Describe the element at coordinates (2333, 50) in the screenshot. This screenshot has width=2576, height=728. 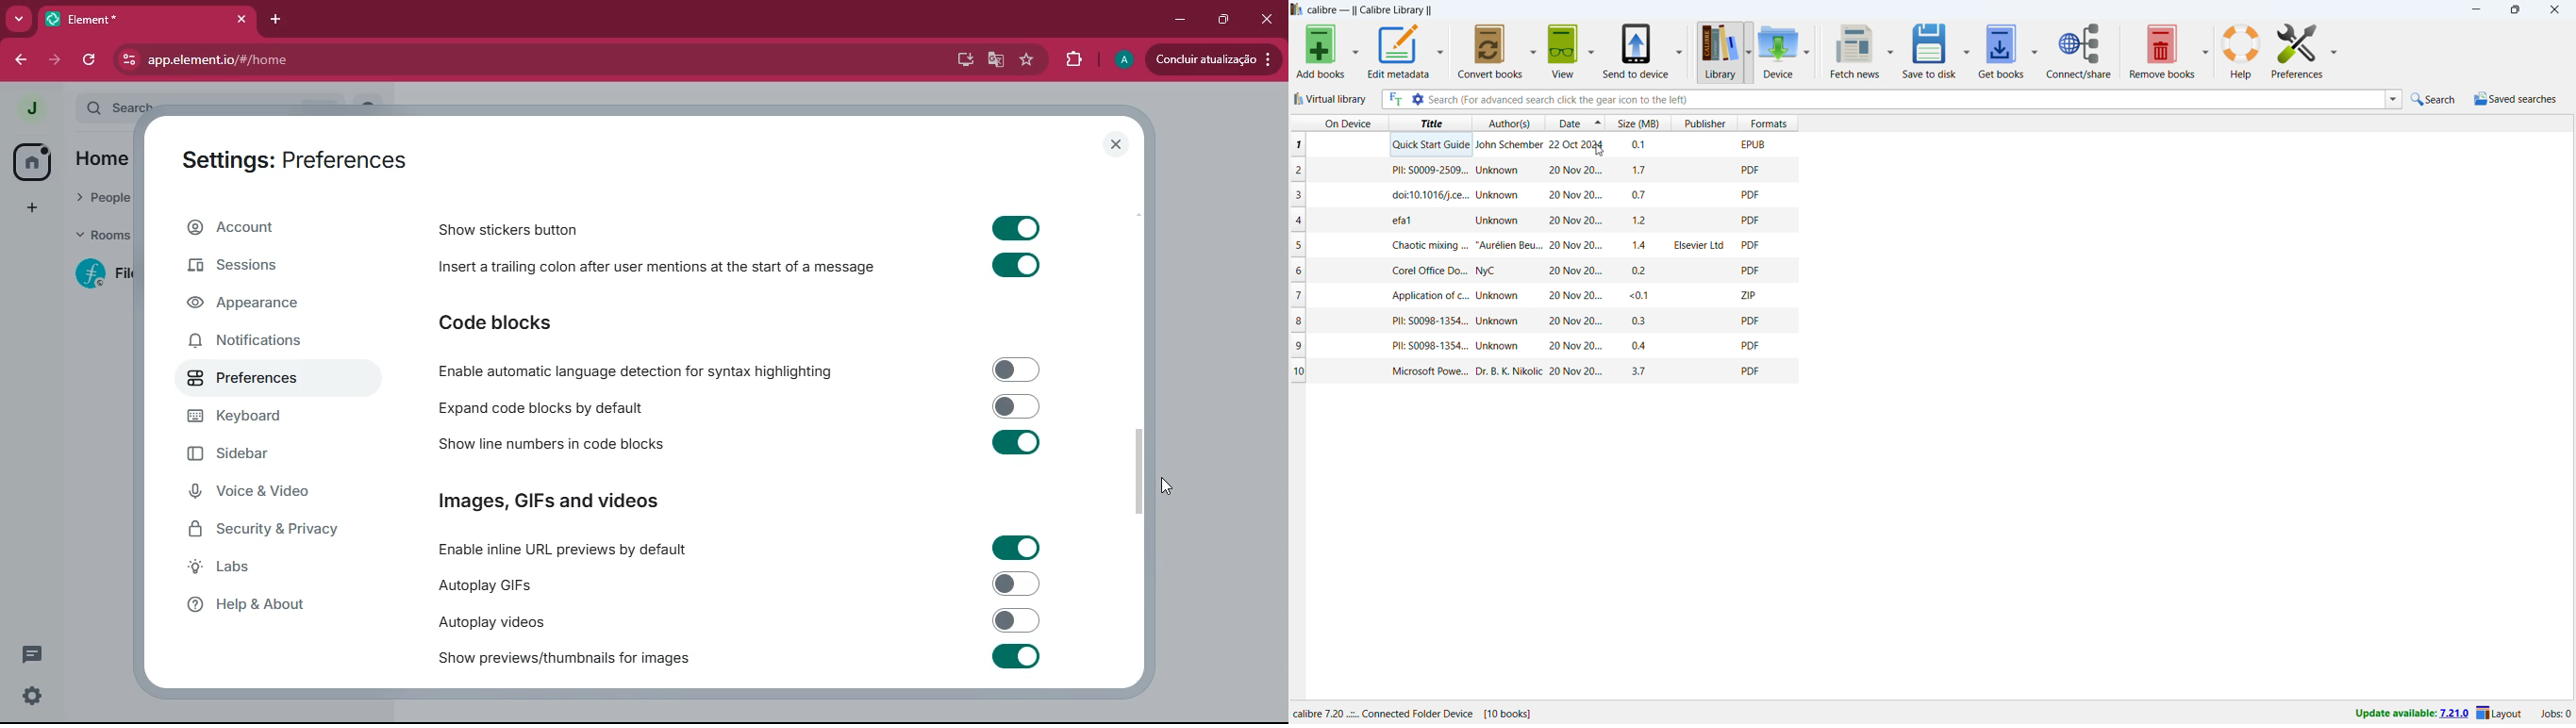
I see `preferences options` at that location.